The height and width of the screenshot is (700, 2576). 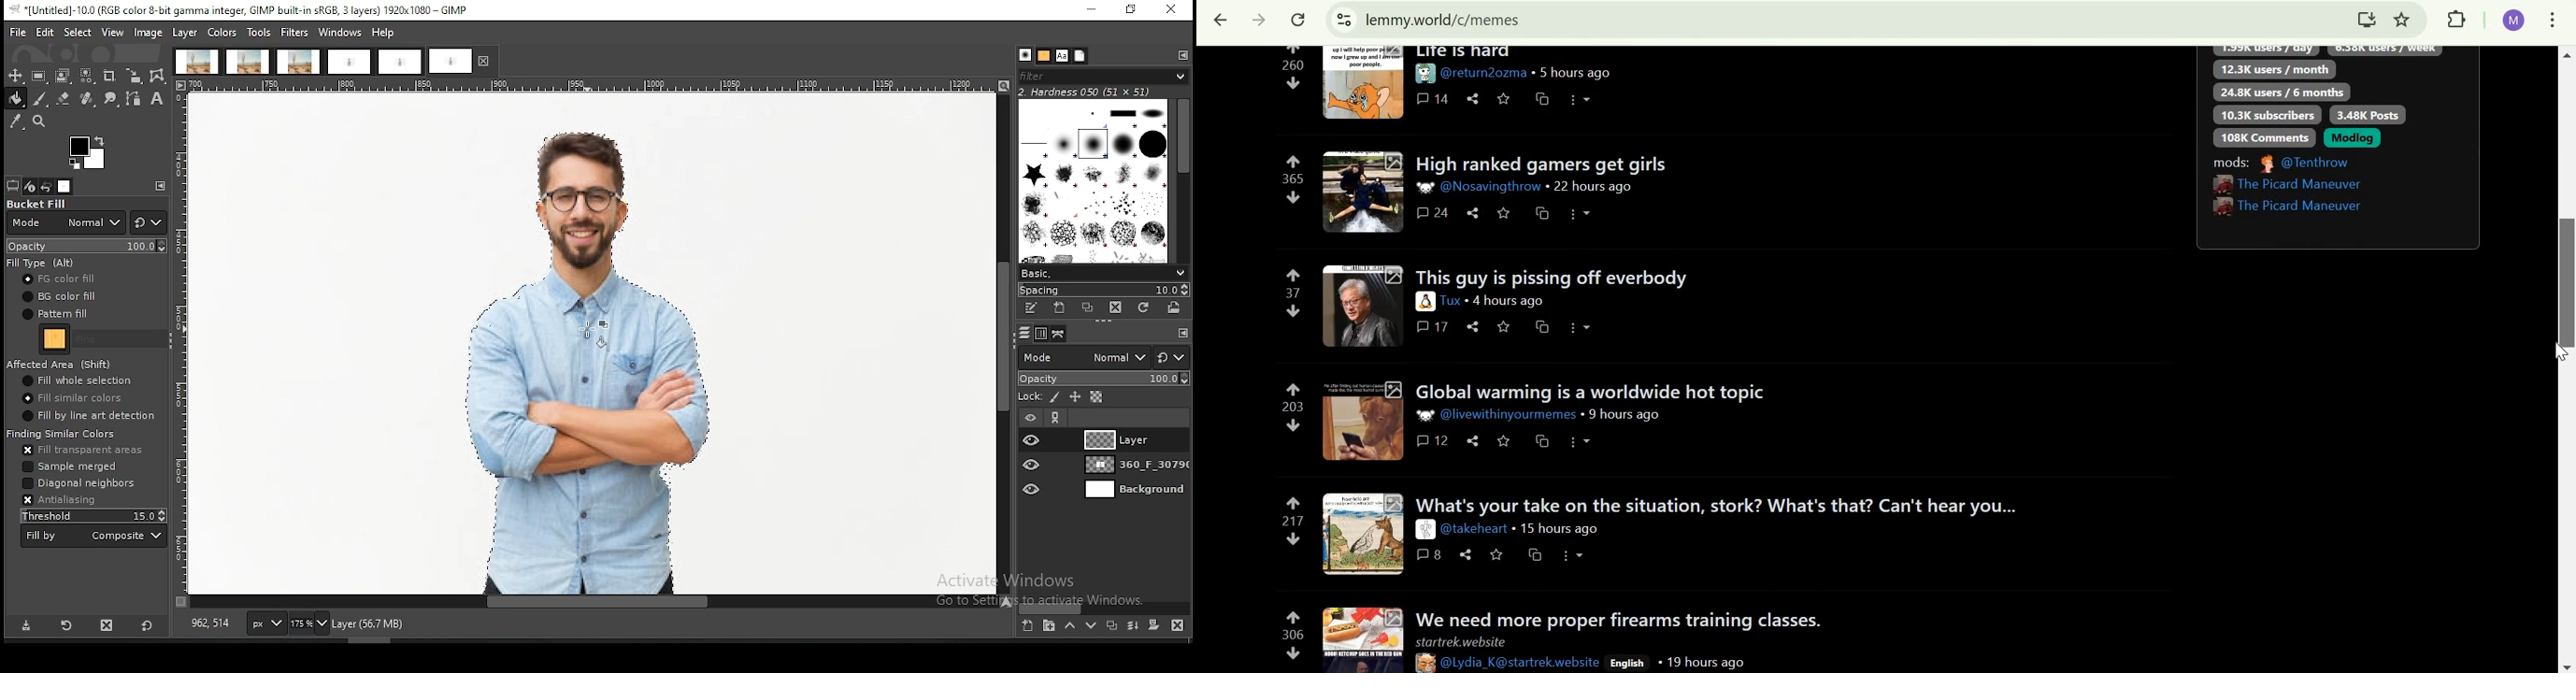 What do you see at coordinates (1497, 554) in the screenshot?
I see `save` at bounding box center [1497, 554].